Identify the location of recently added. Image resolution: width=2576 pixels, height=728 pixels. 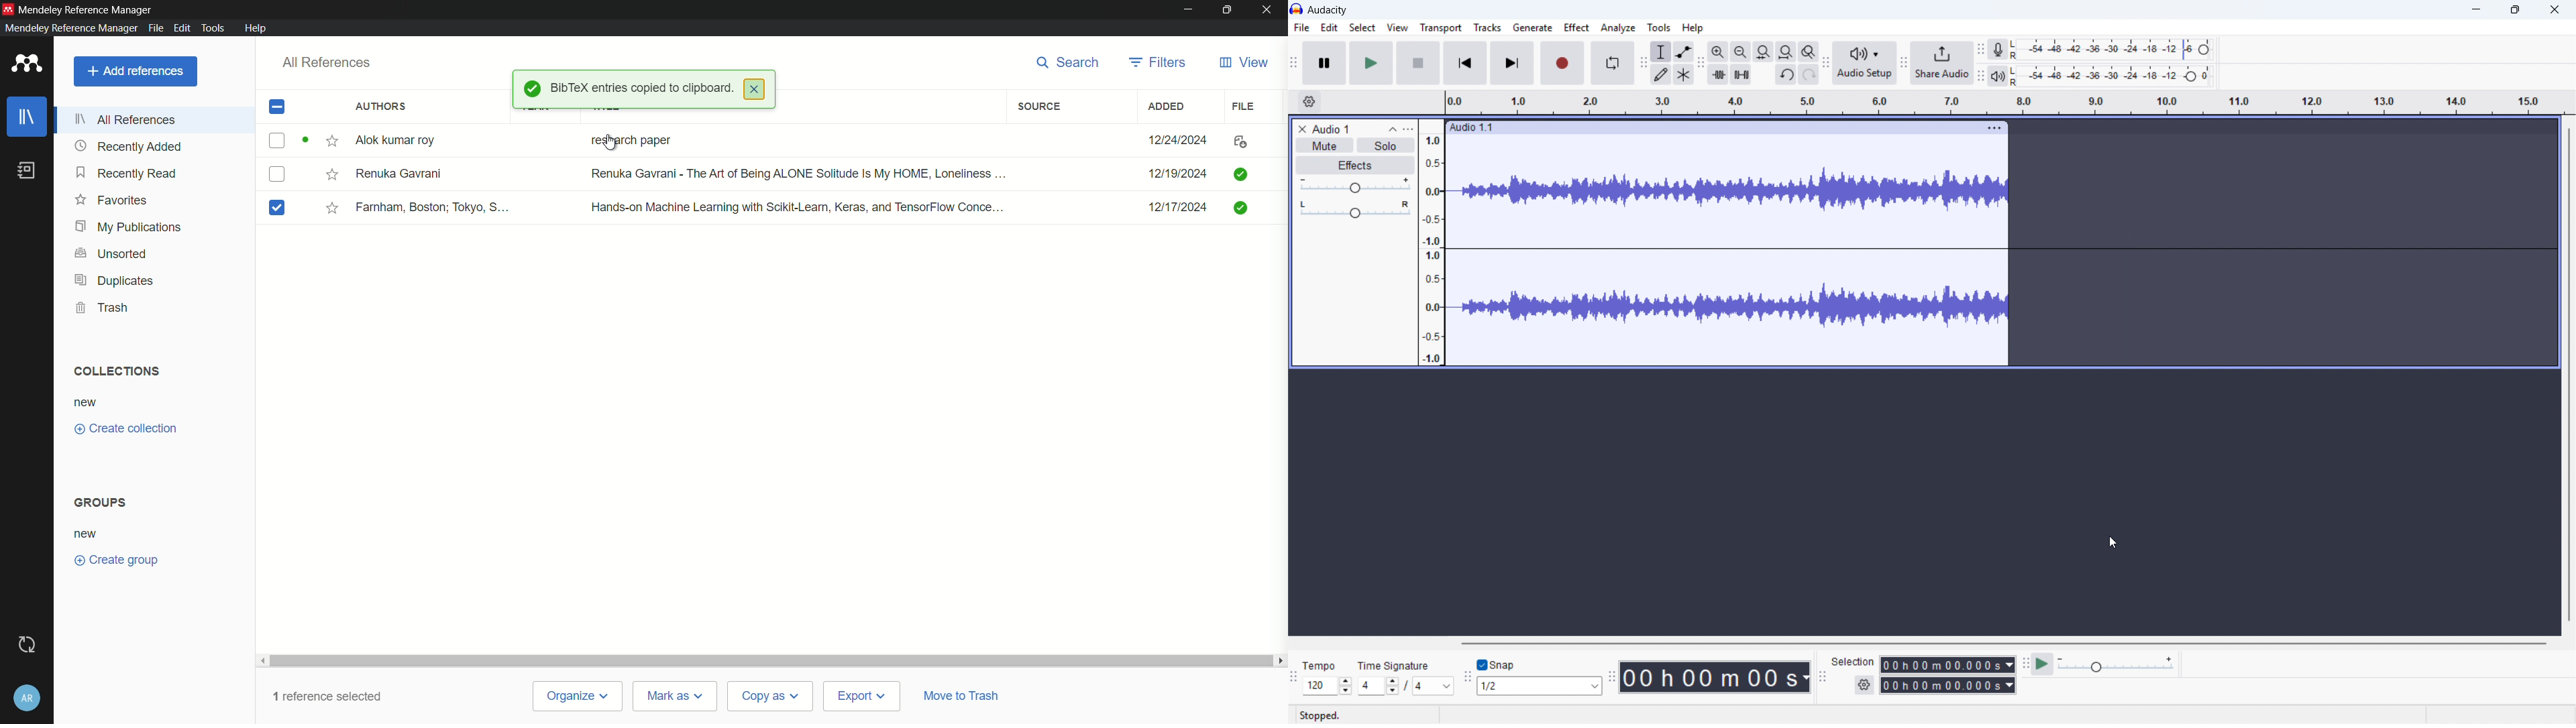
(128, 146).